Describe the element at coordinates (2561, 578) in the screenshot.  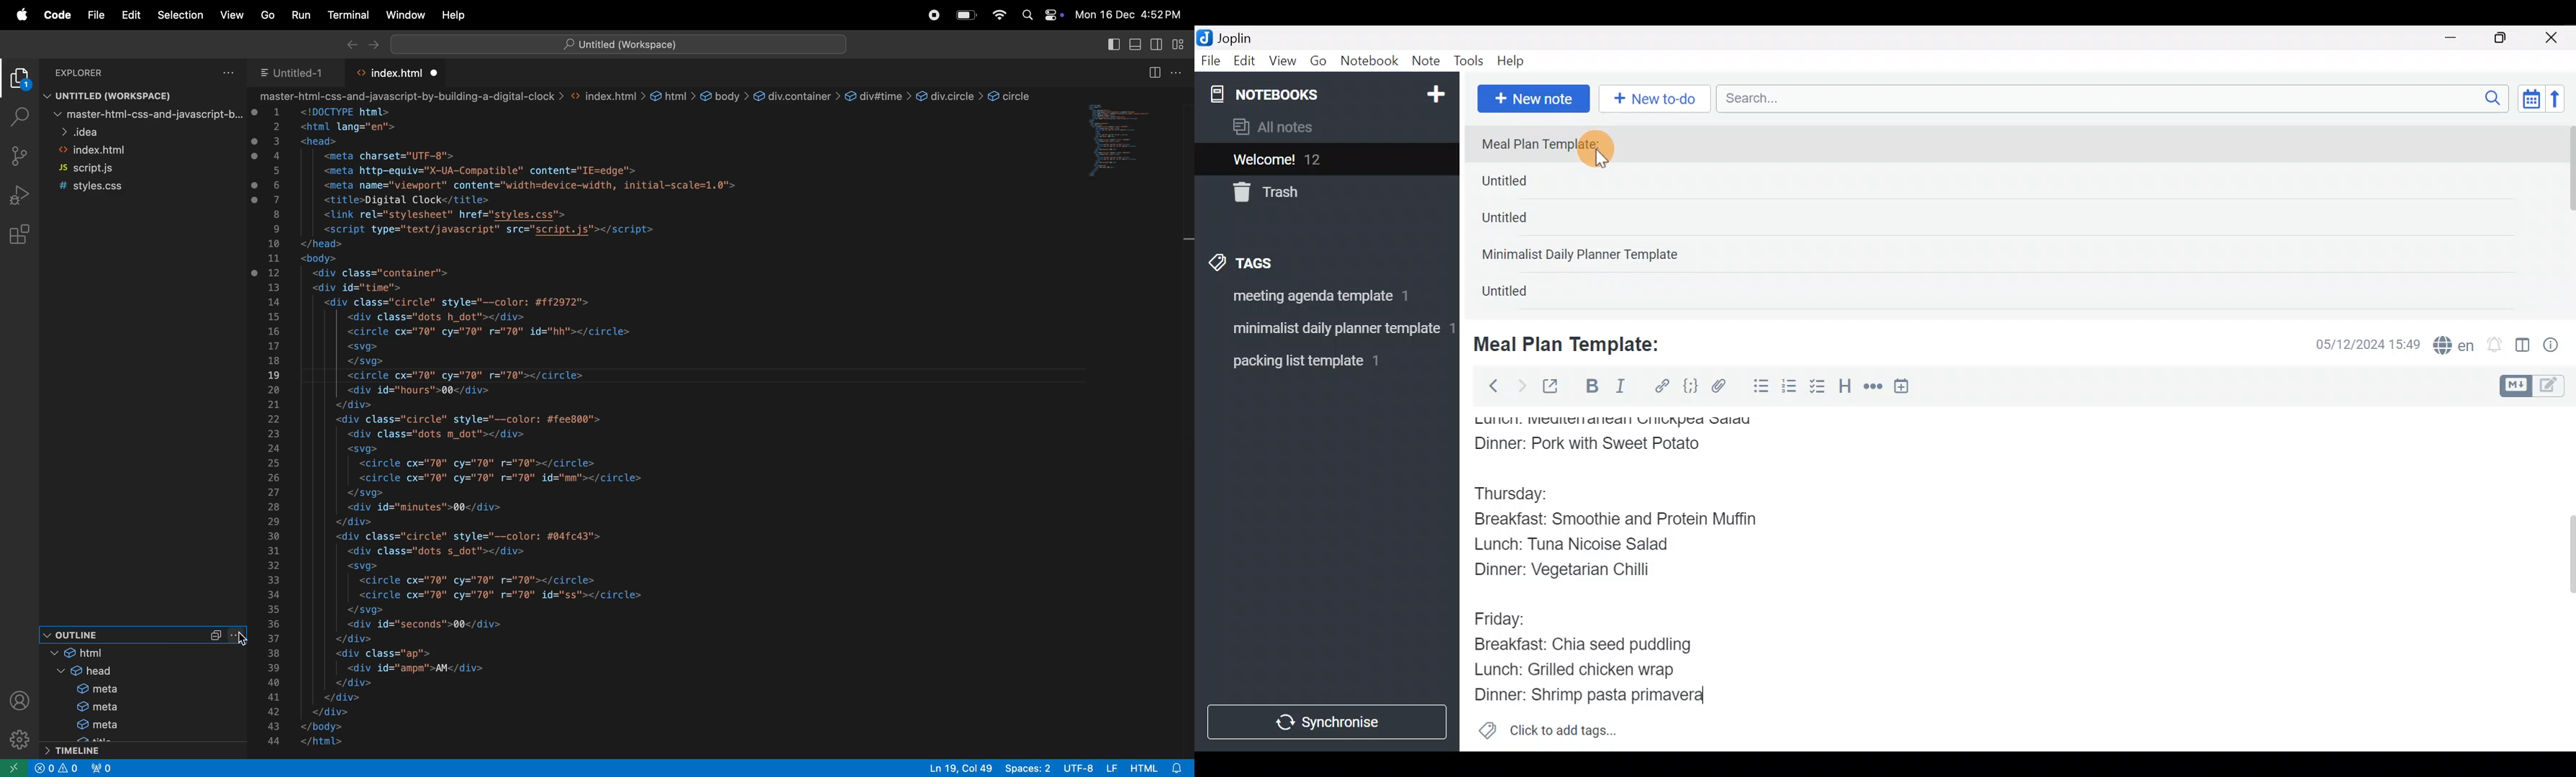
I see `Scroll bar` at that location.